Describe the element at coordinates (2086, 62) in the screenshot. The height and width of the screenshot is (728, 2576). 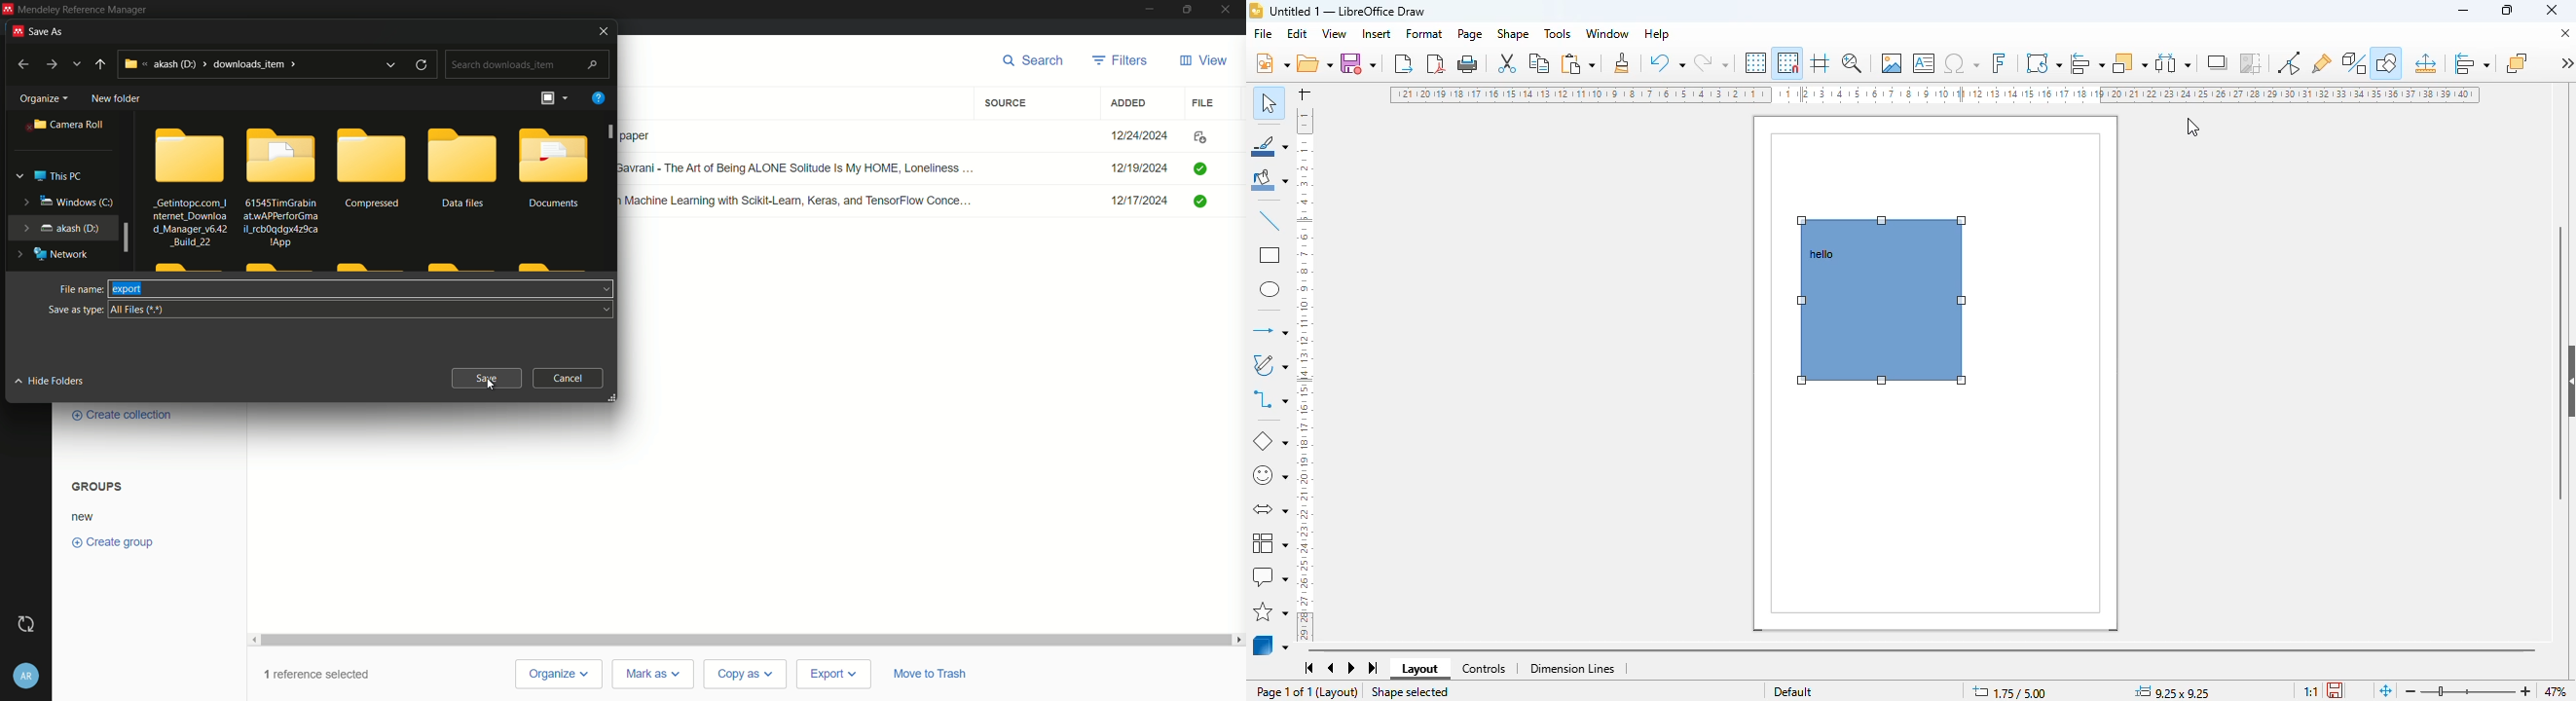
I see `align objects` at that location.